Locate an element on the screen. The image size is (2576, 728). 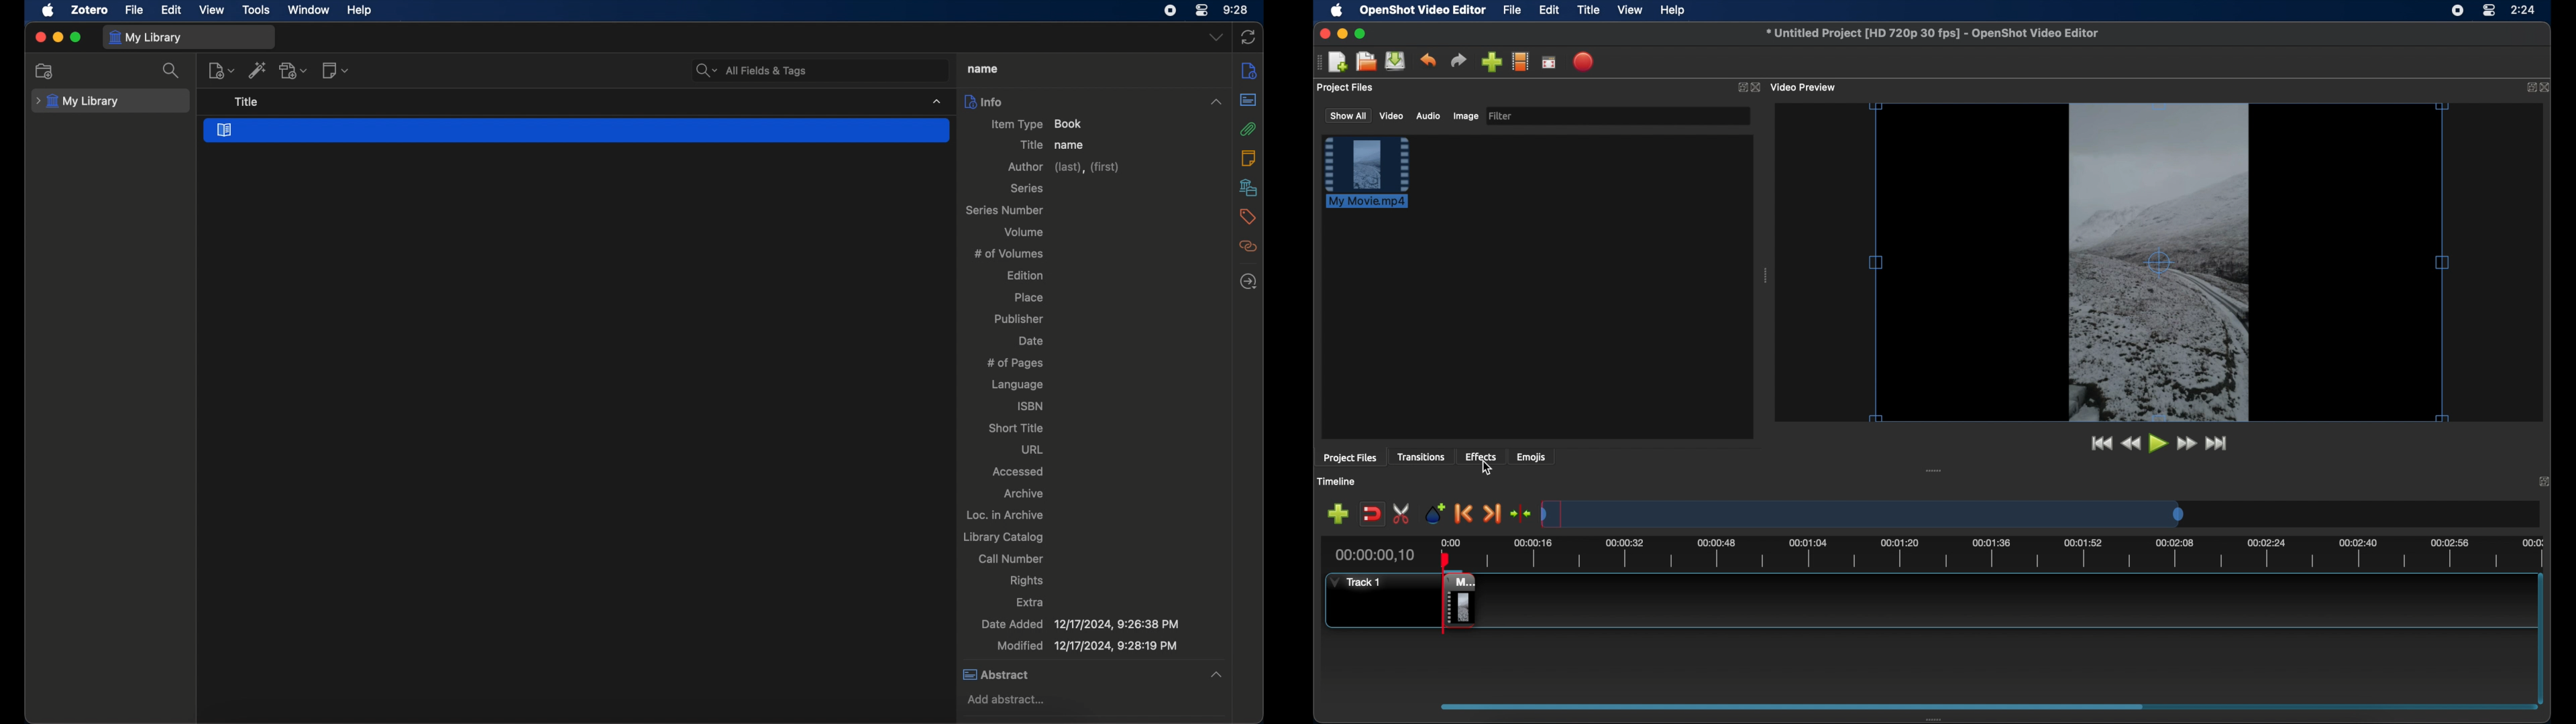
date is located at coordinates (1031, 340).